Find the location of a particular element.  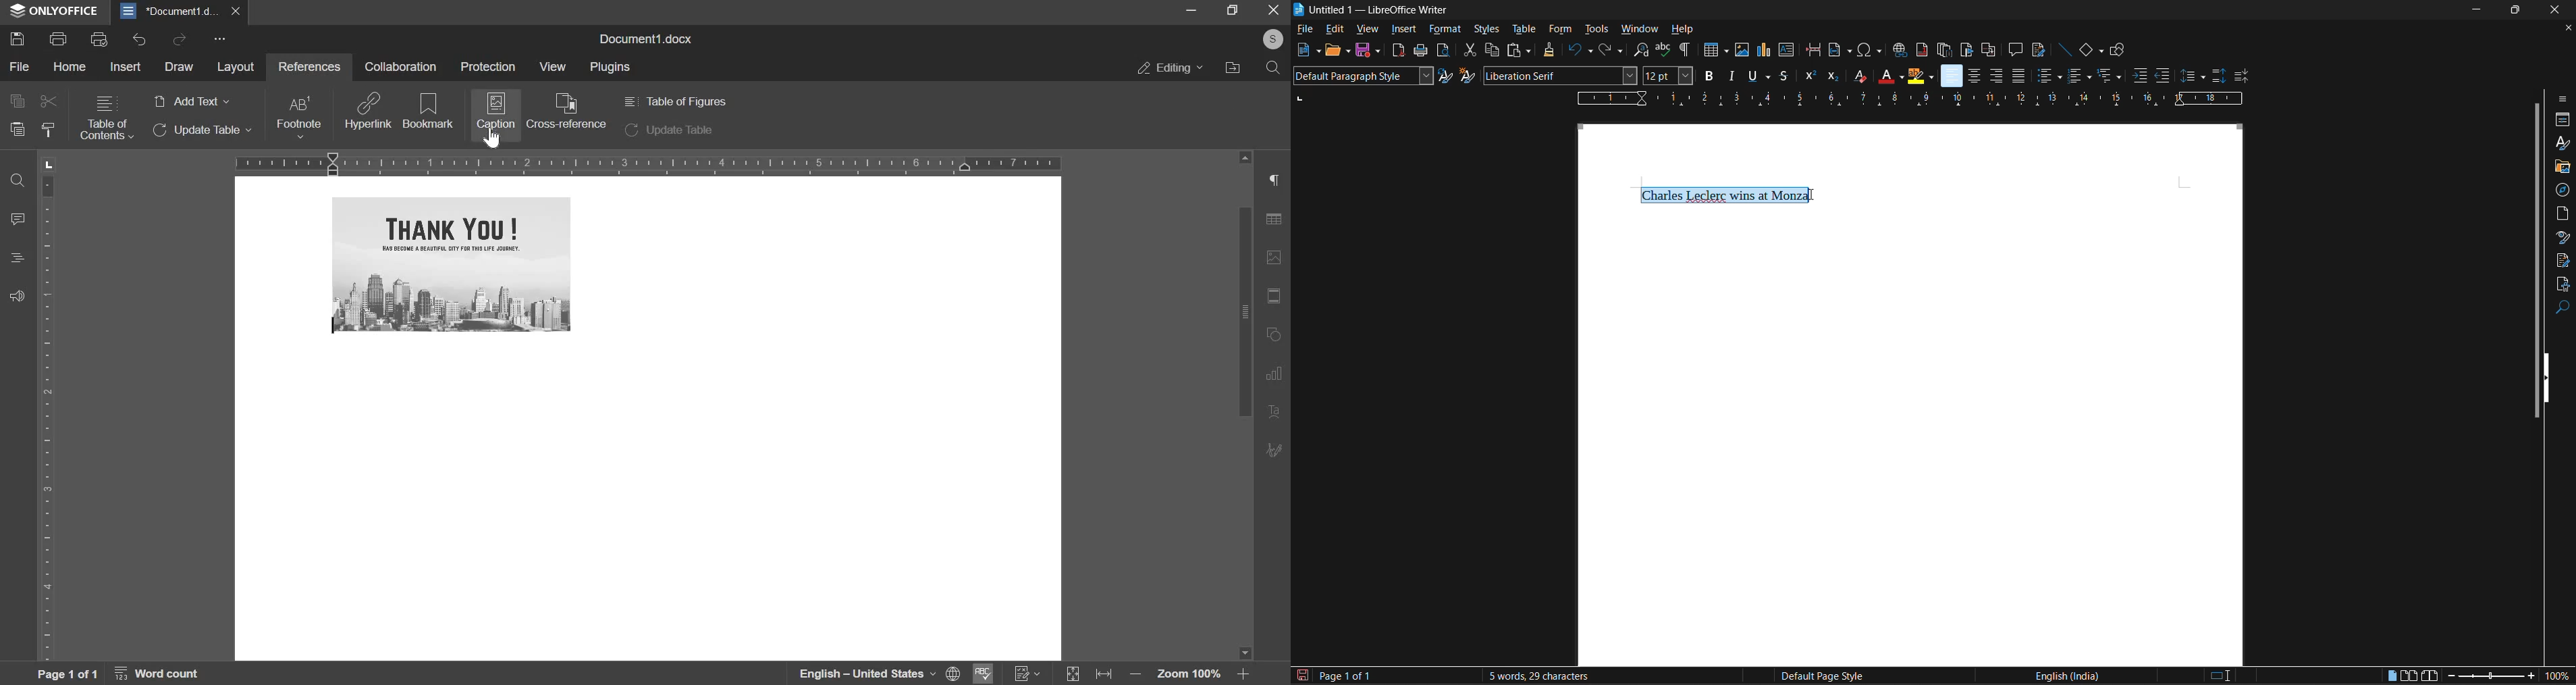

insert page break is located at coordinates (1813, 50).